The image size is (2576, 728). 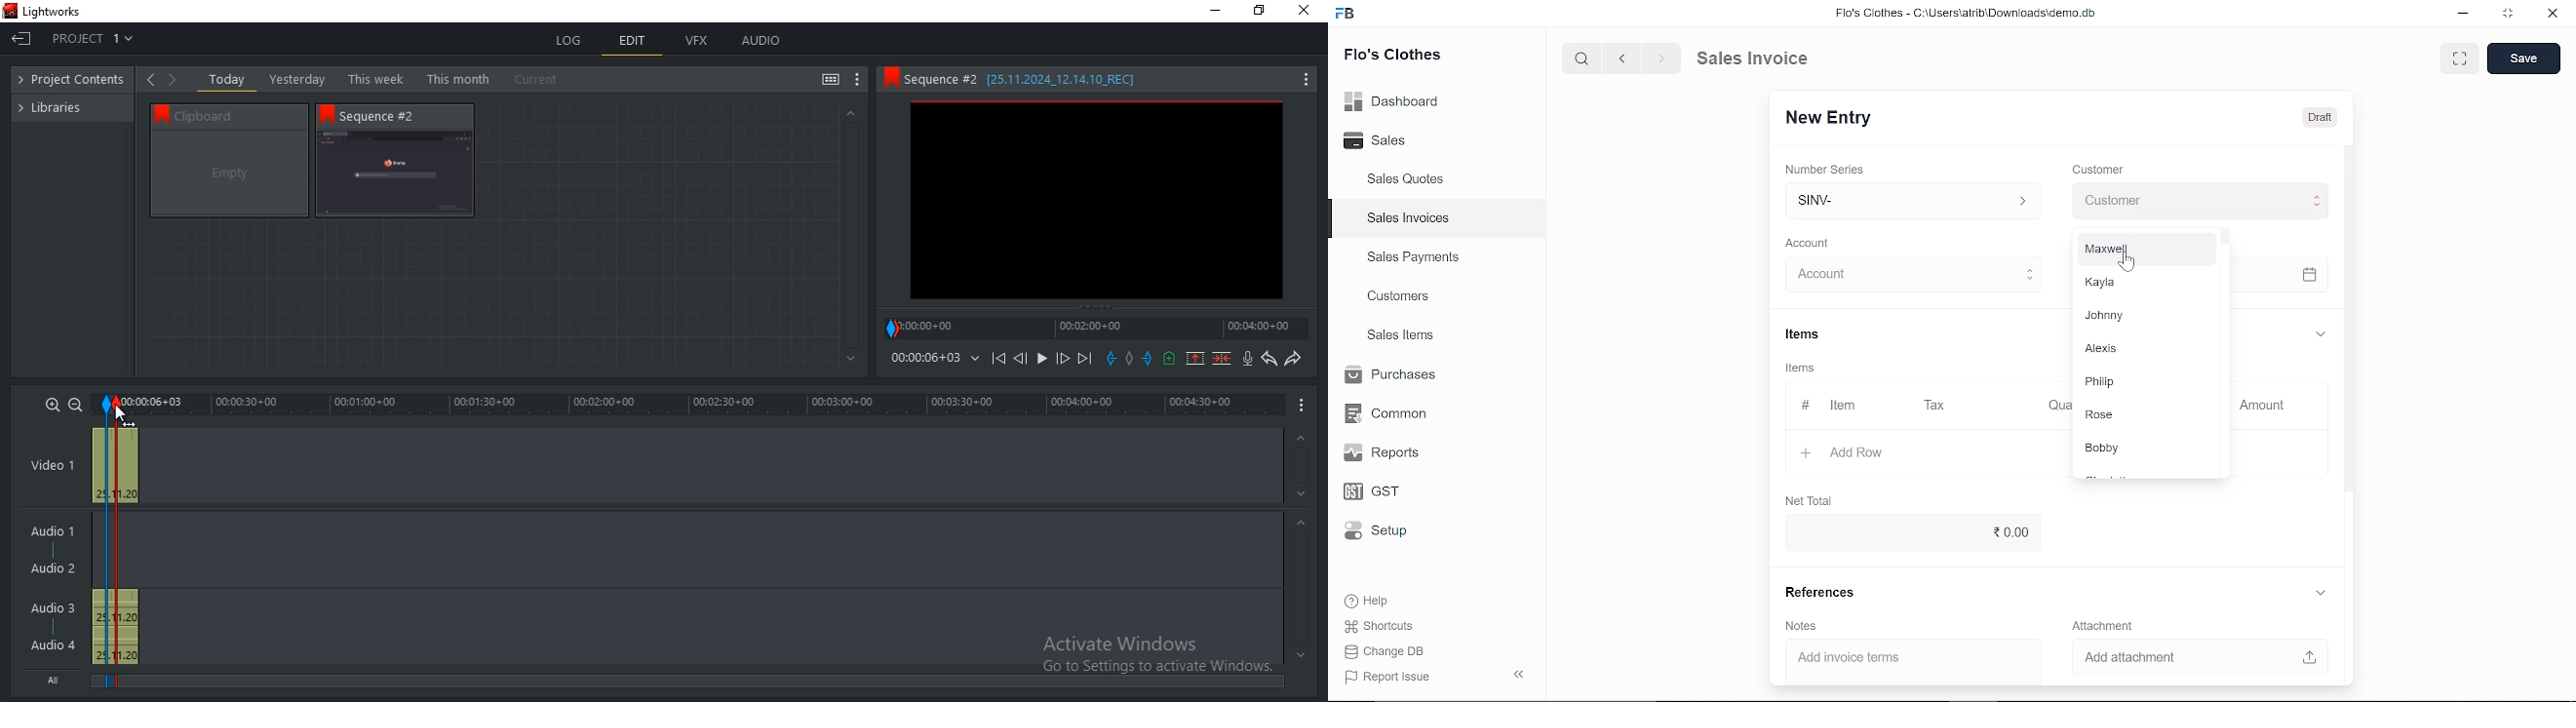 What do you see at coordinates (2100, 626) in the screenshot?
I see `‘Attachment` at bounding box center [2100, 626].